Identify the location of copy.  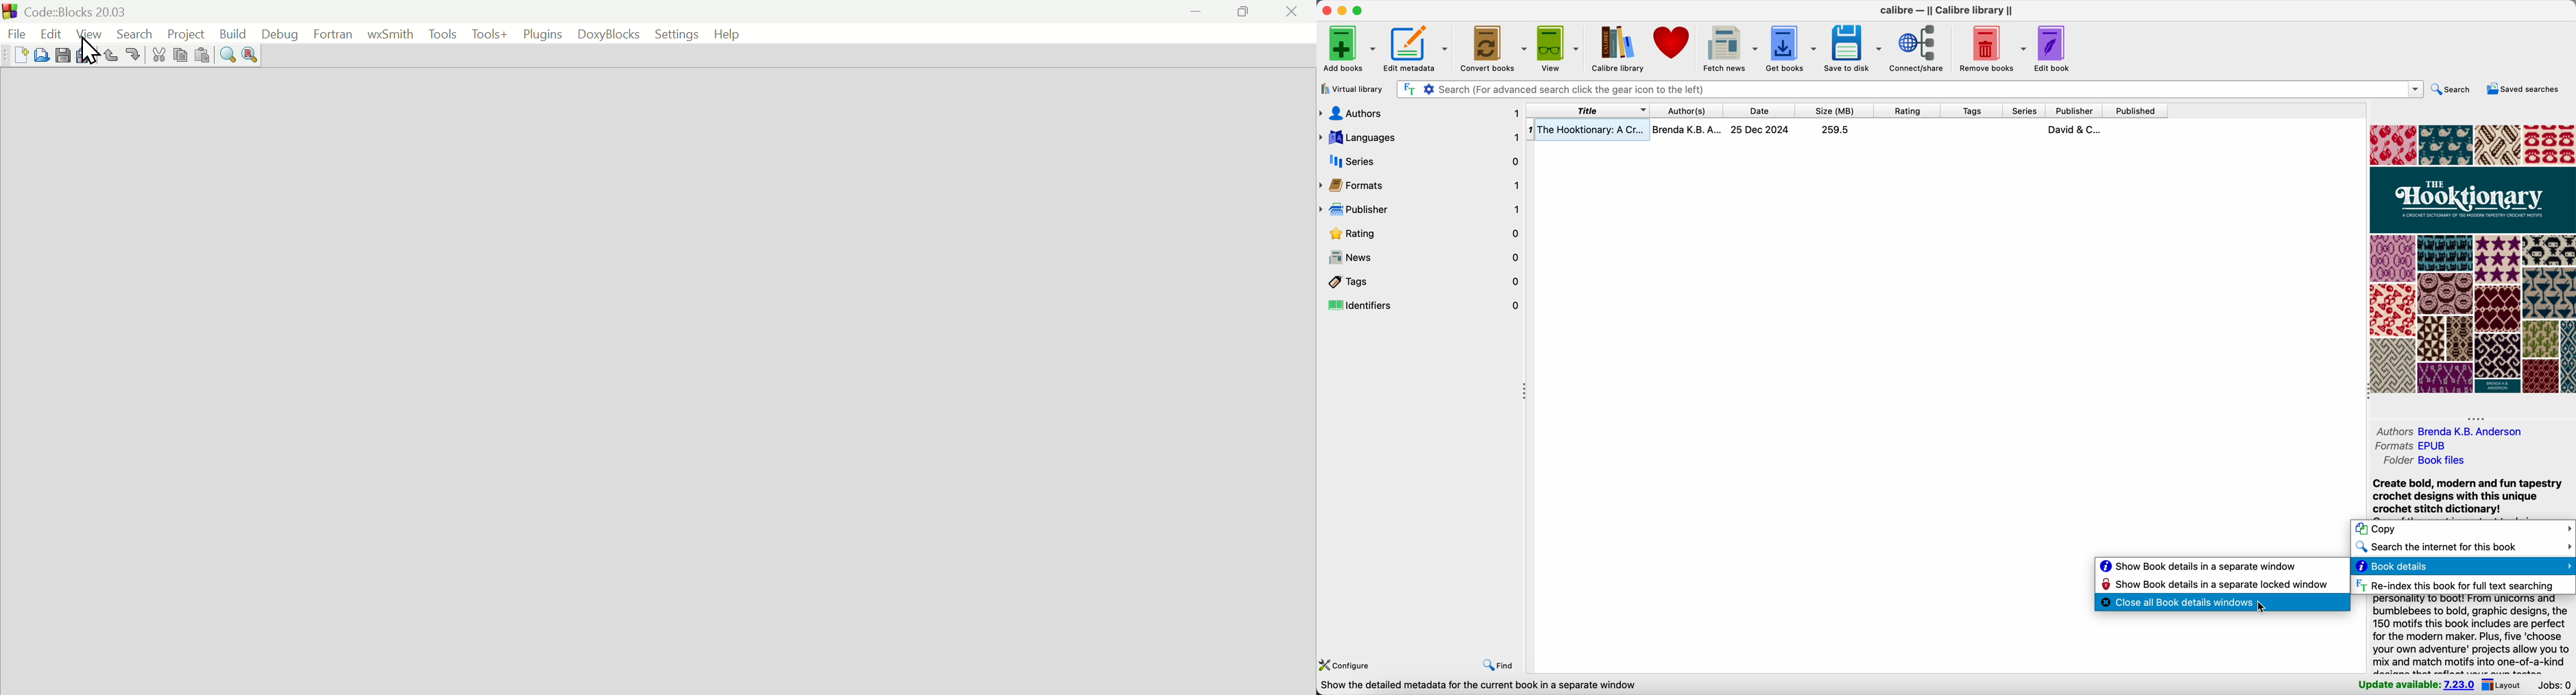
(2463, 530).